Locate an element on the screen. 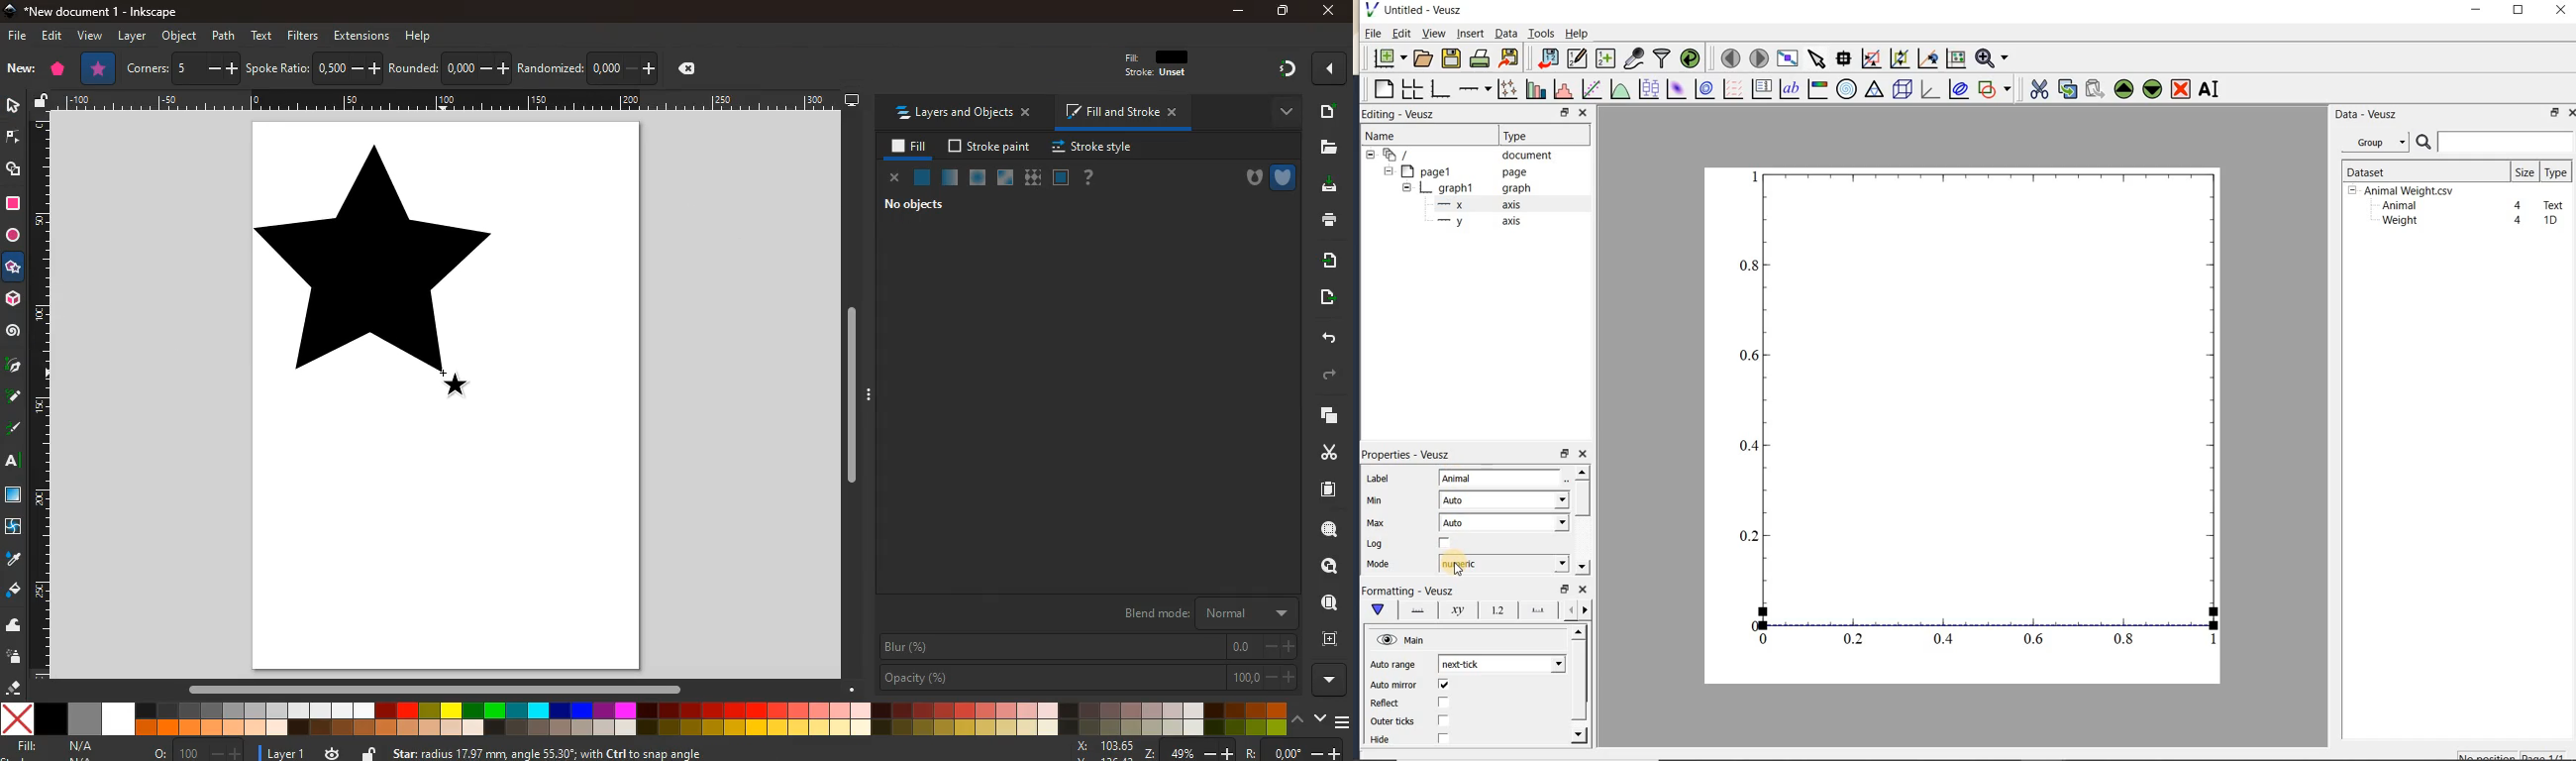  ternary graph is located at coordinates (1874, 91).